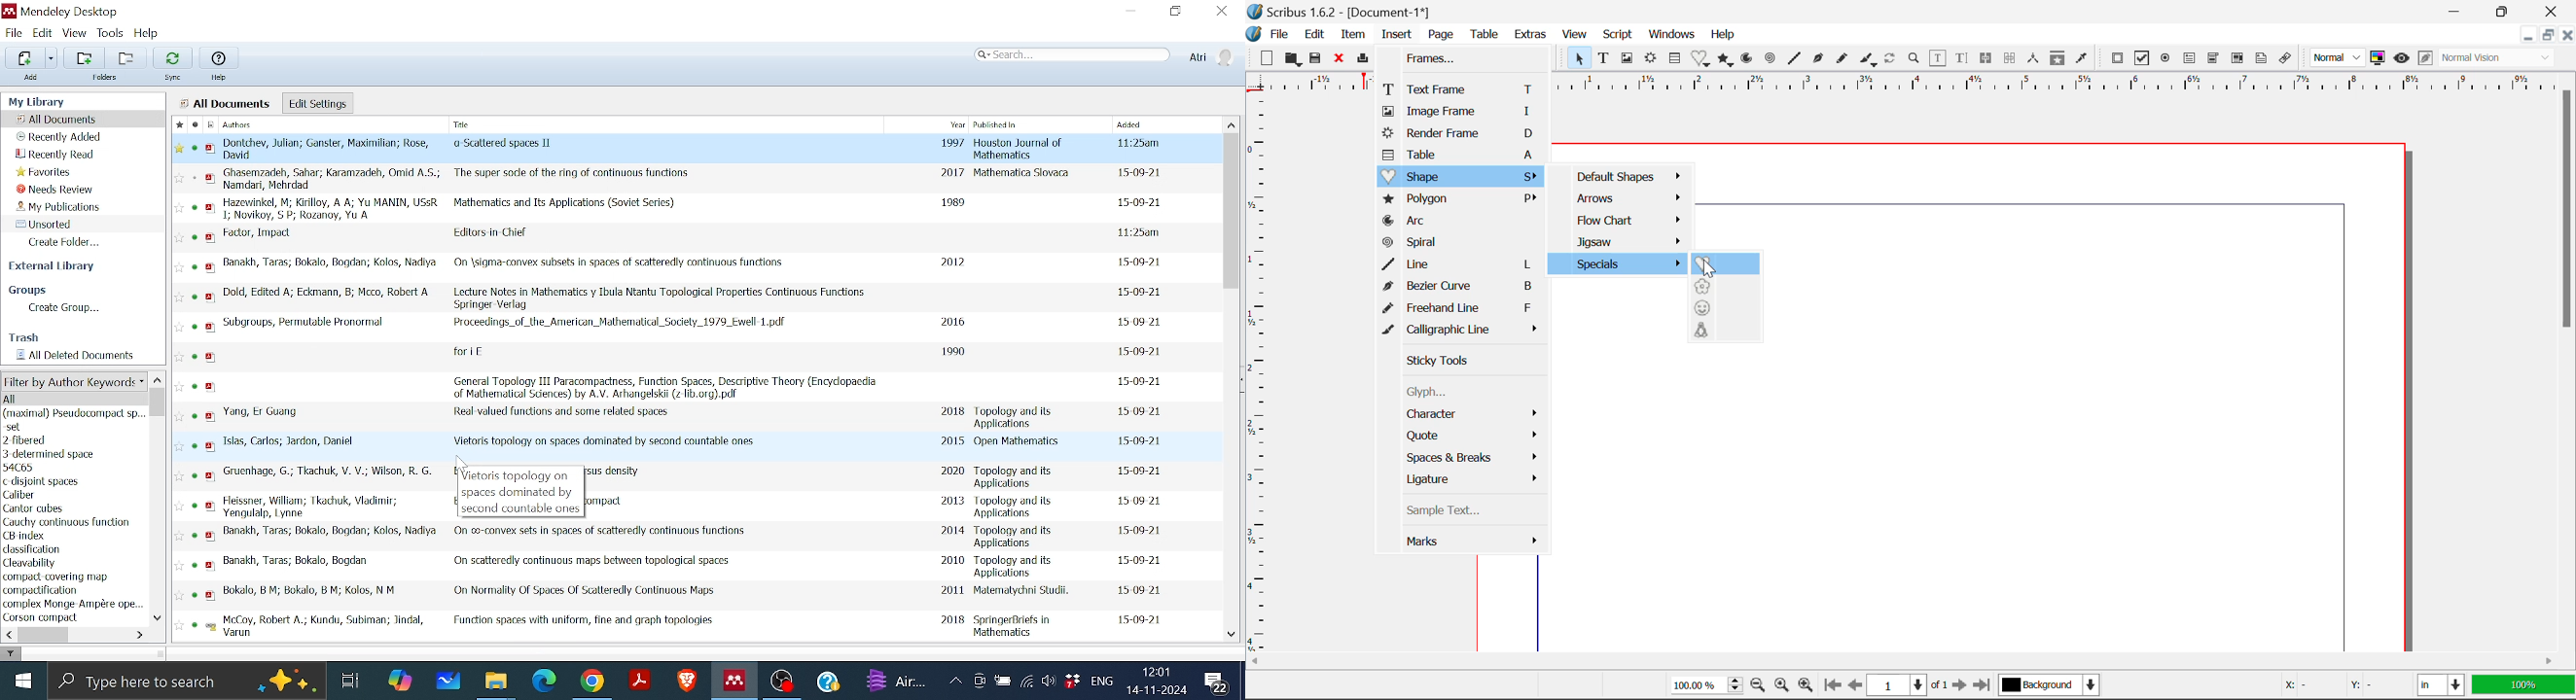 Image resolution: width=2576 pixels, height=700 pixels. I want to click on Line, so click(1462, 265).